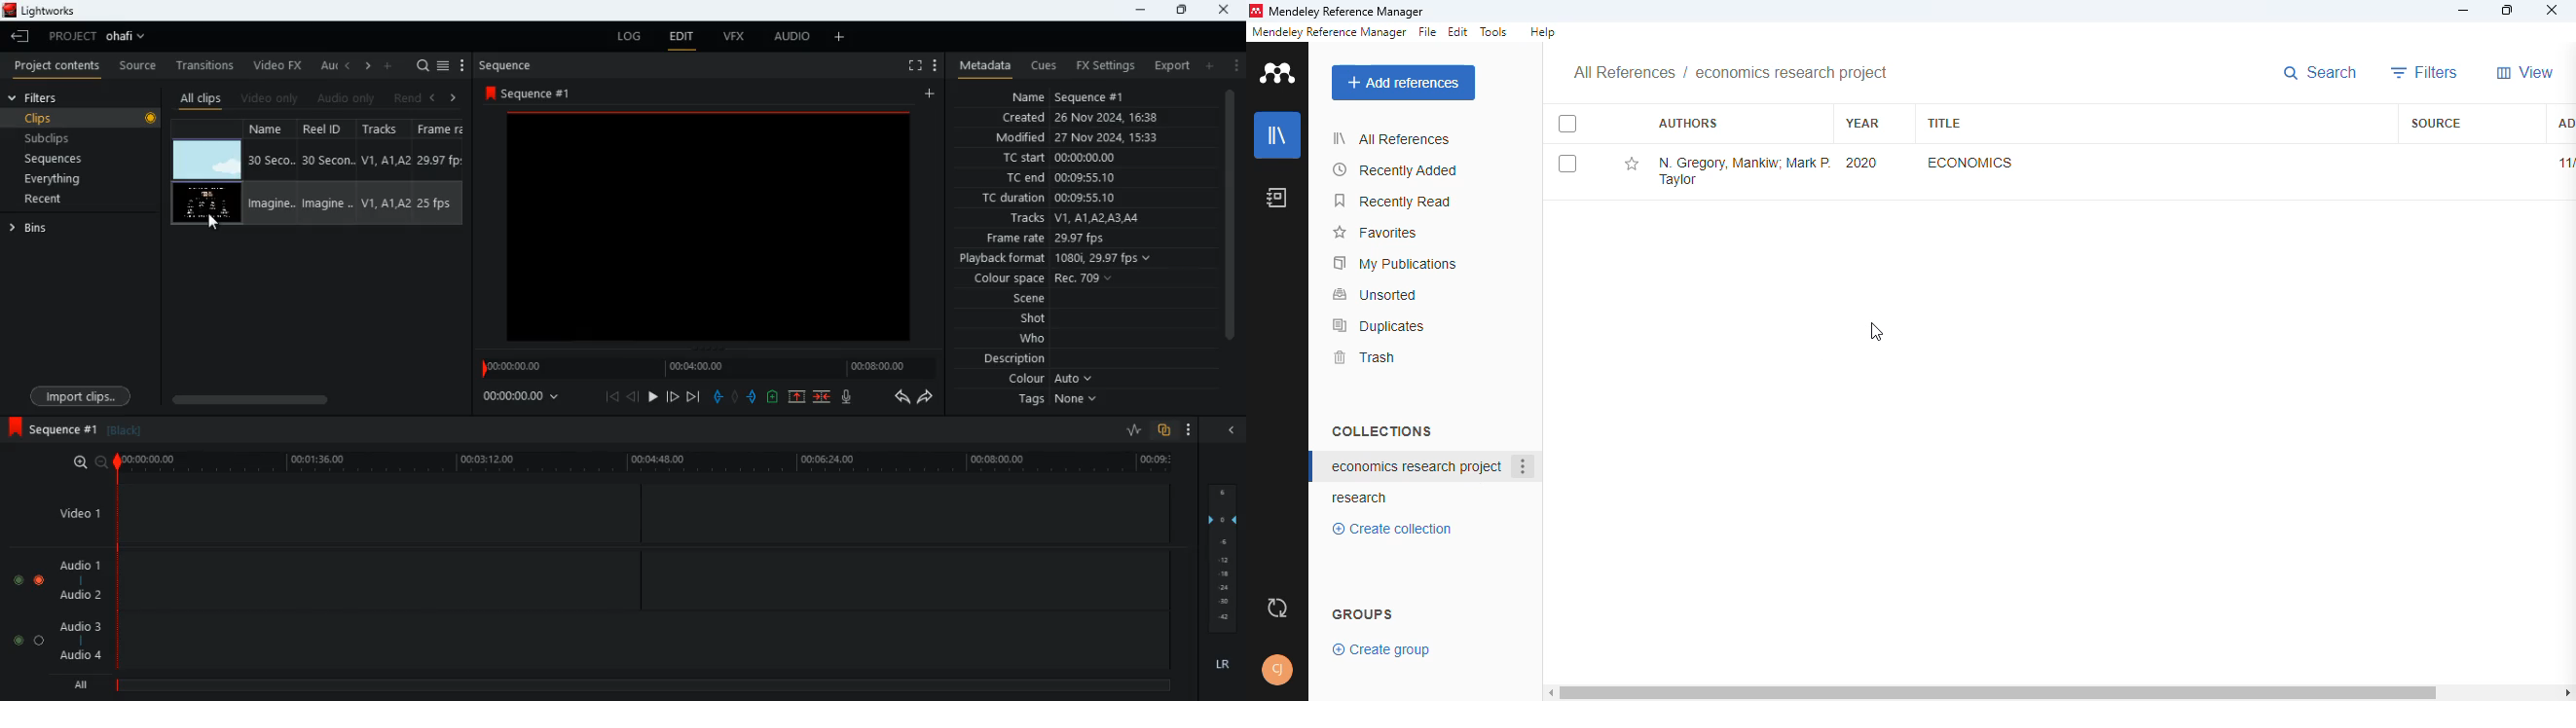  What do you see at coordinates (672, 396) in the screenshot?
I see `forward` at bounding box center [672, 396].